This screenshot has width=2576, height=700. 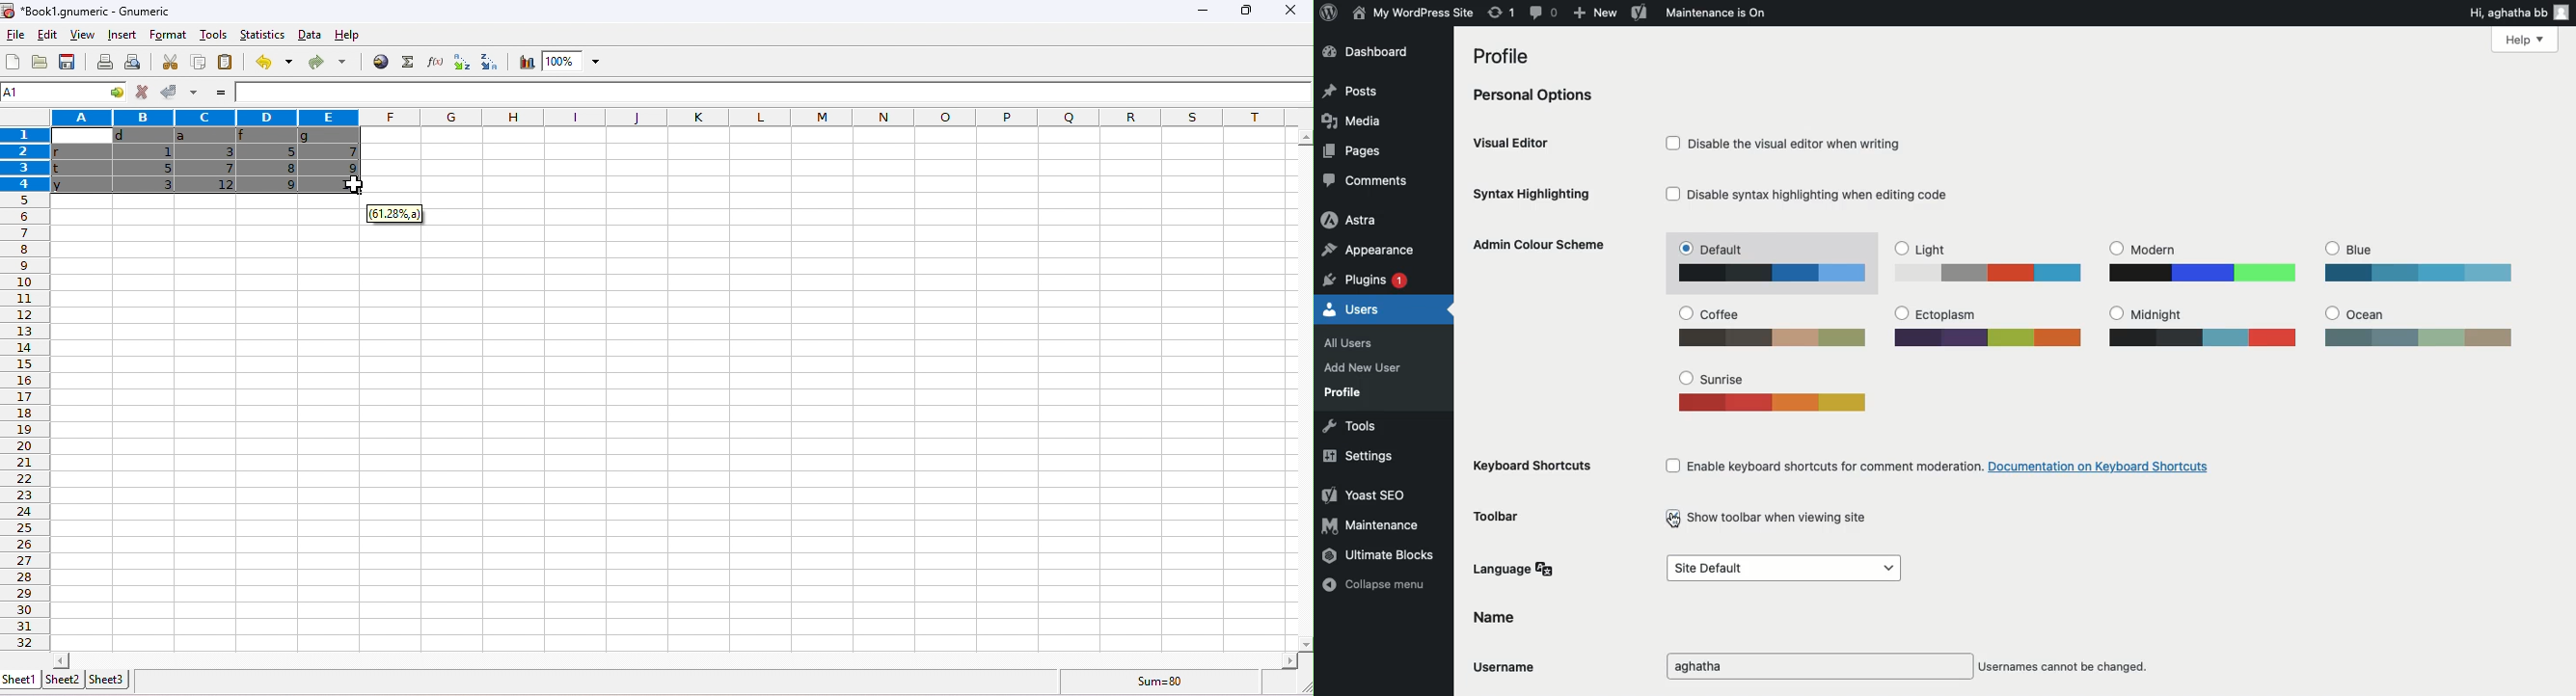 I want to click on sort descending, so click(x=491, y=61).